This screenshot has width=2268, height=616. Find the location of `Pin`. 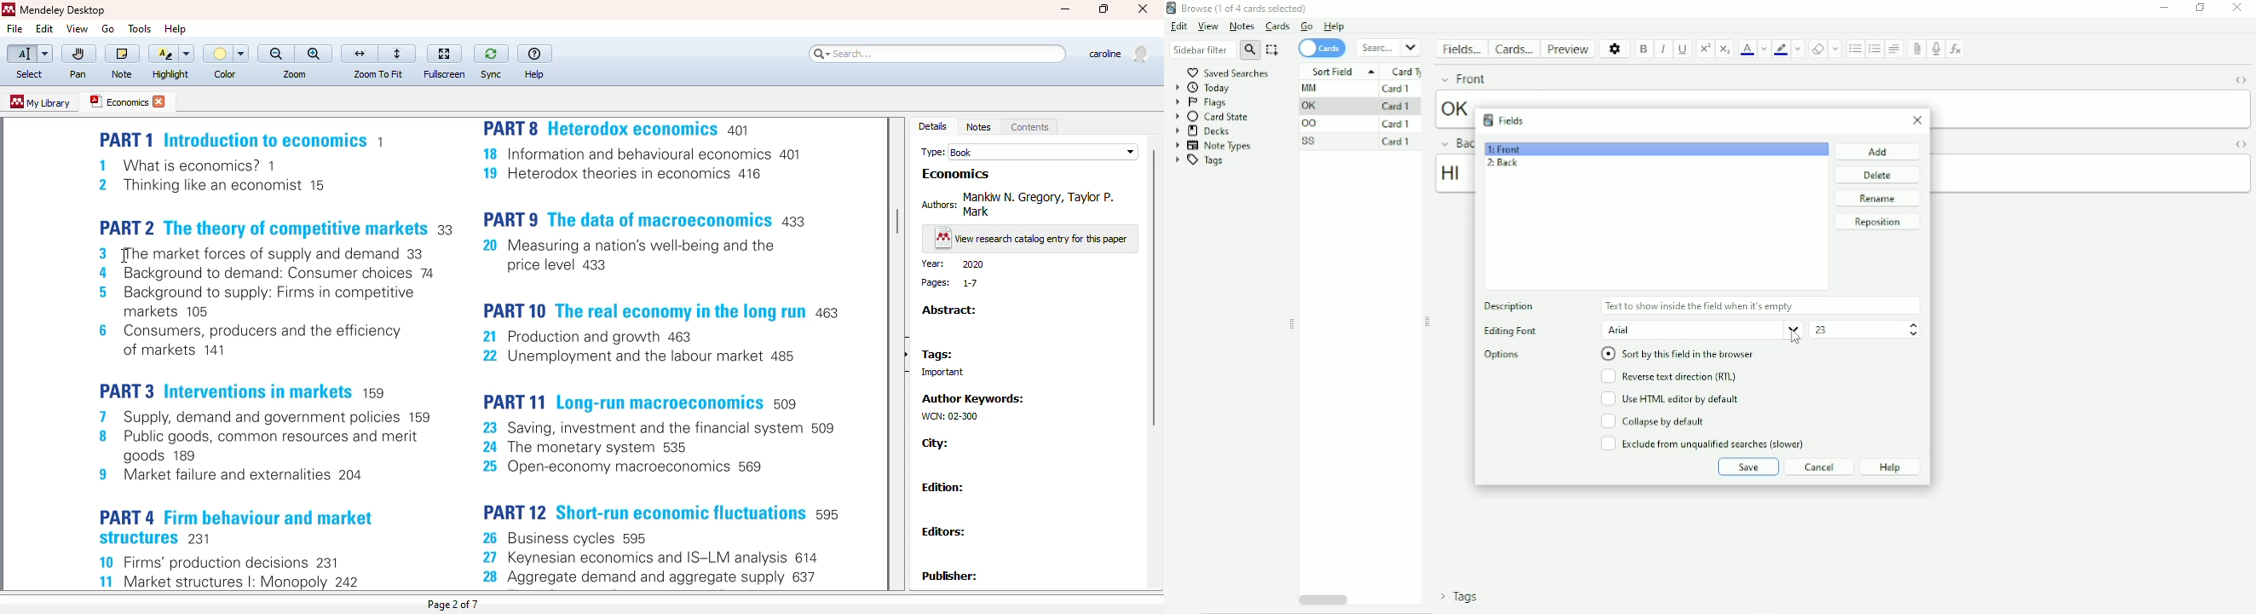

Pin is located at coordinates (78, 55).